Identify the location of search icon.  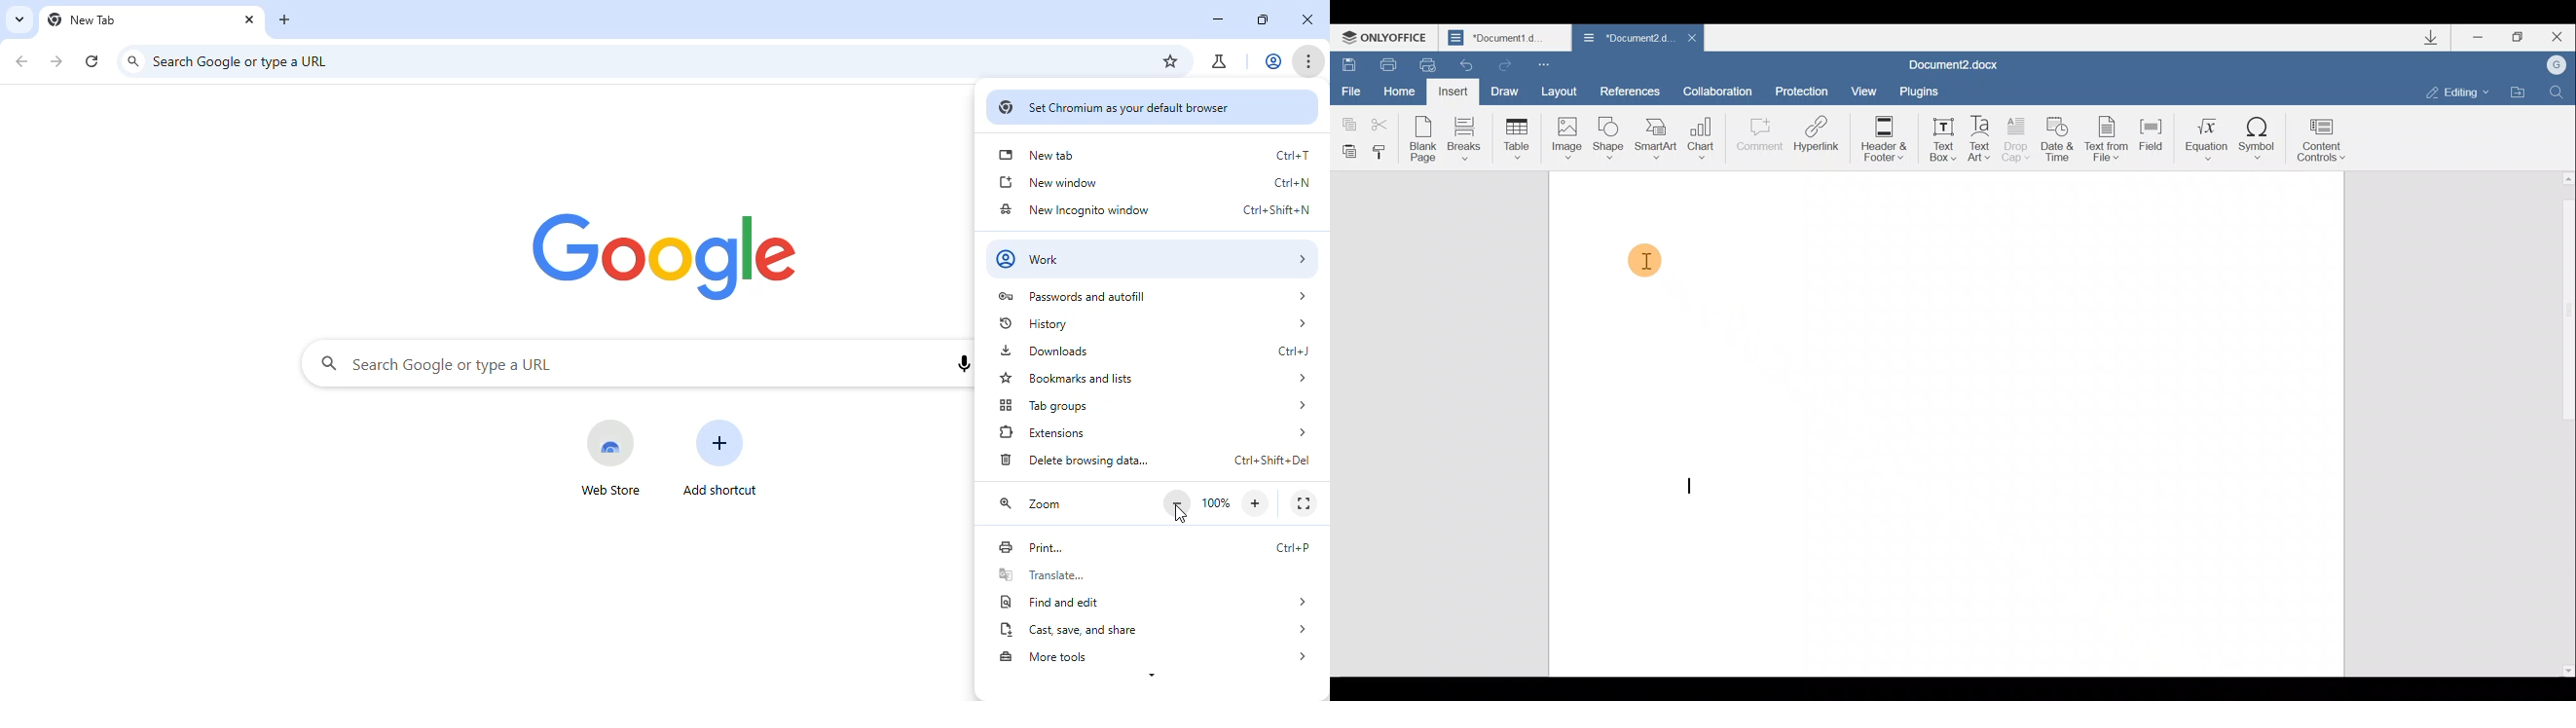
(320, 363).